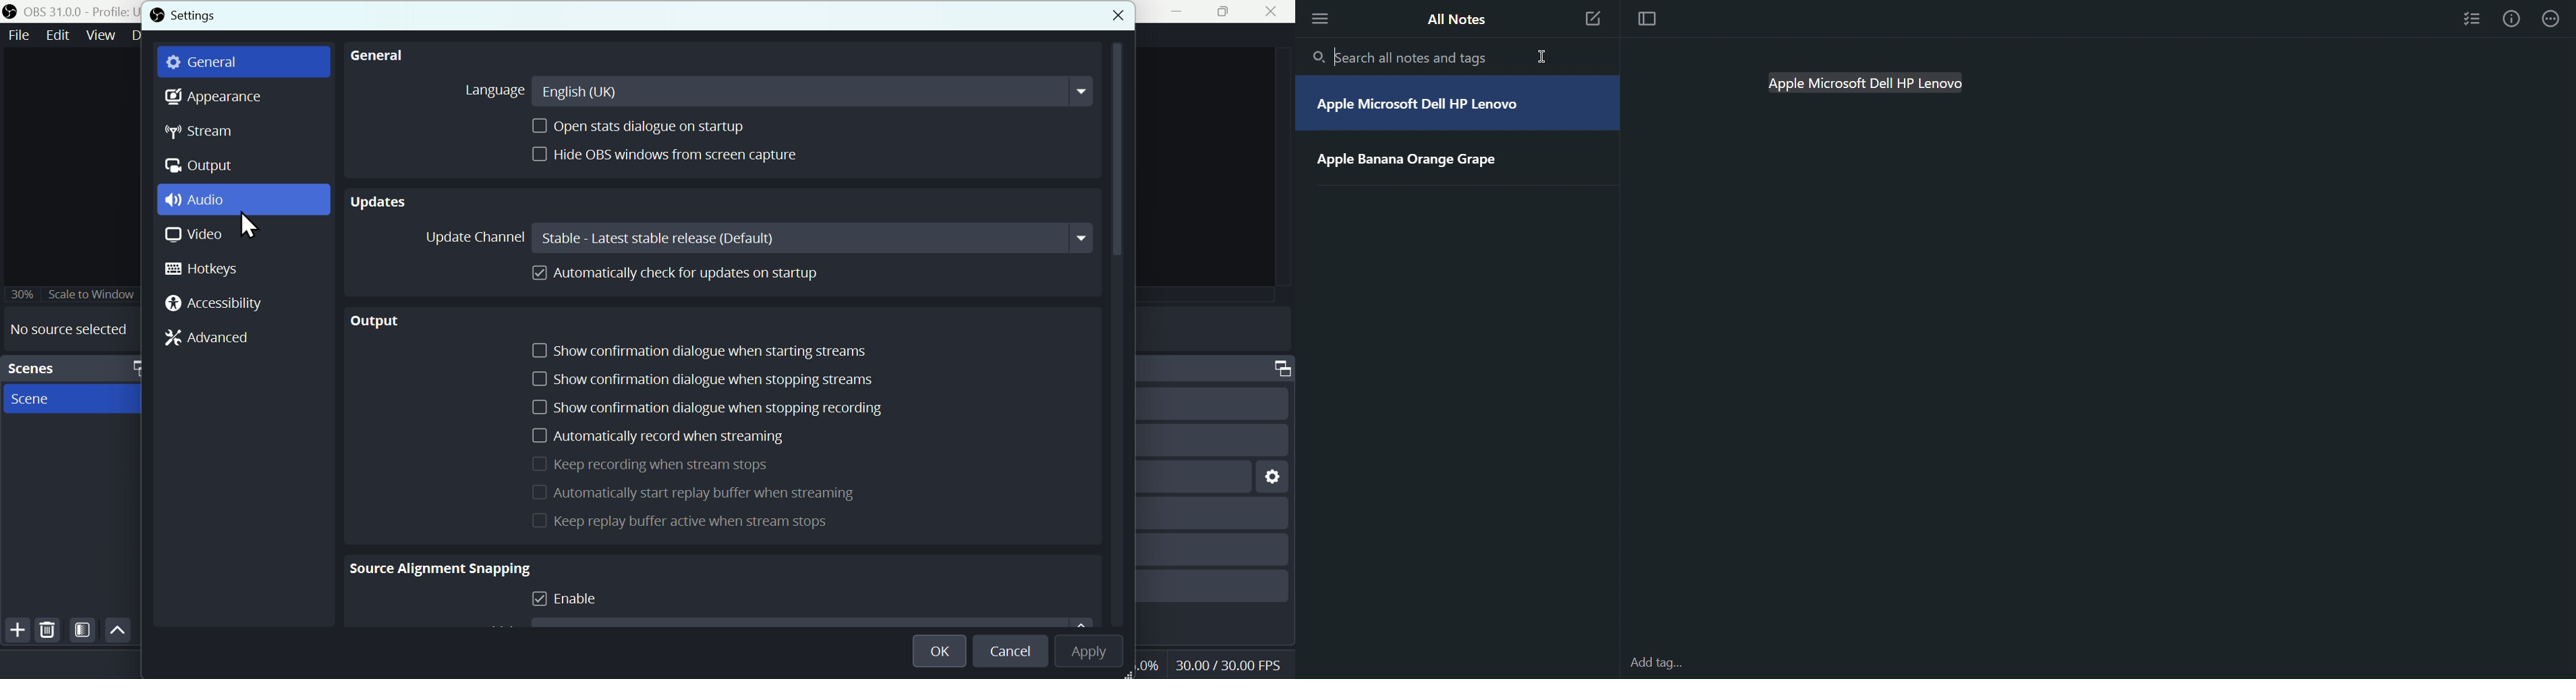 This screenshot has width=2576, height=700. What do you see at coordinates (70, 295) in the screenshot?
I see `30% scale to window` at bounding box center [70, 295].